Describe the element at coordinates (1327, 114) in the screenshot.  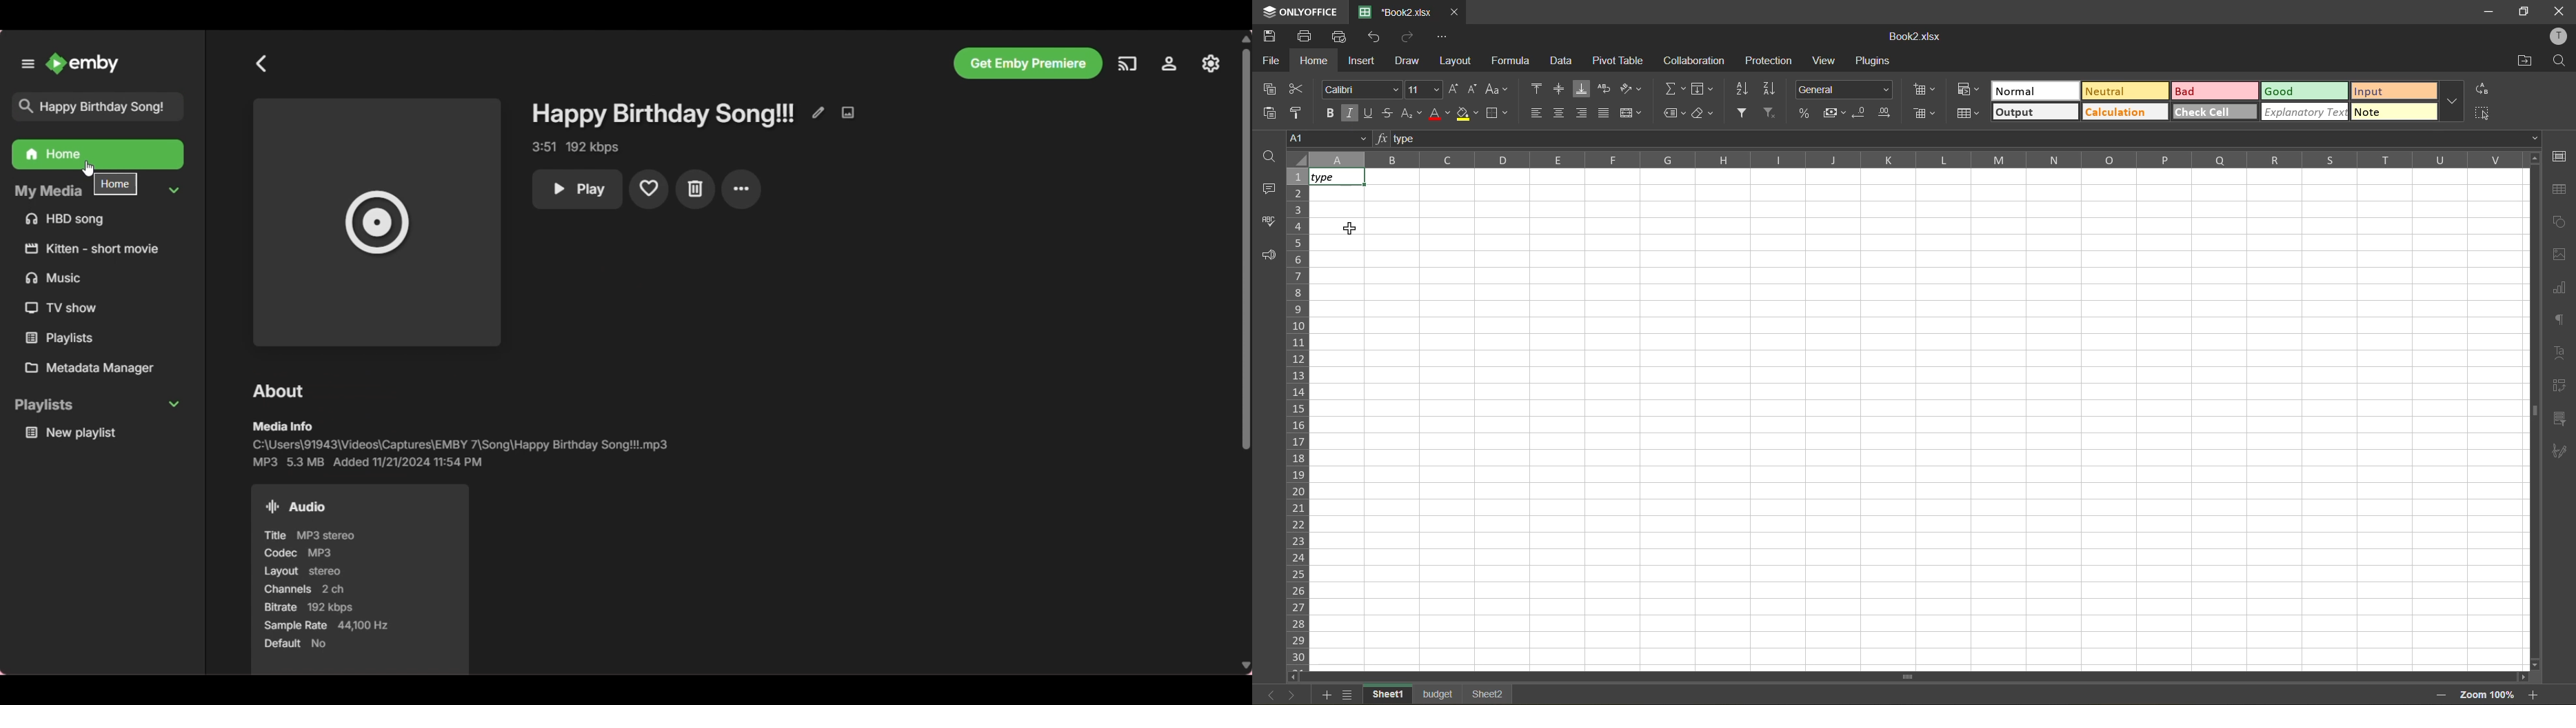
I see `bold` at that location.